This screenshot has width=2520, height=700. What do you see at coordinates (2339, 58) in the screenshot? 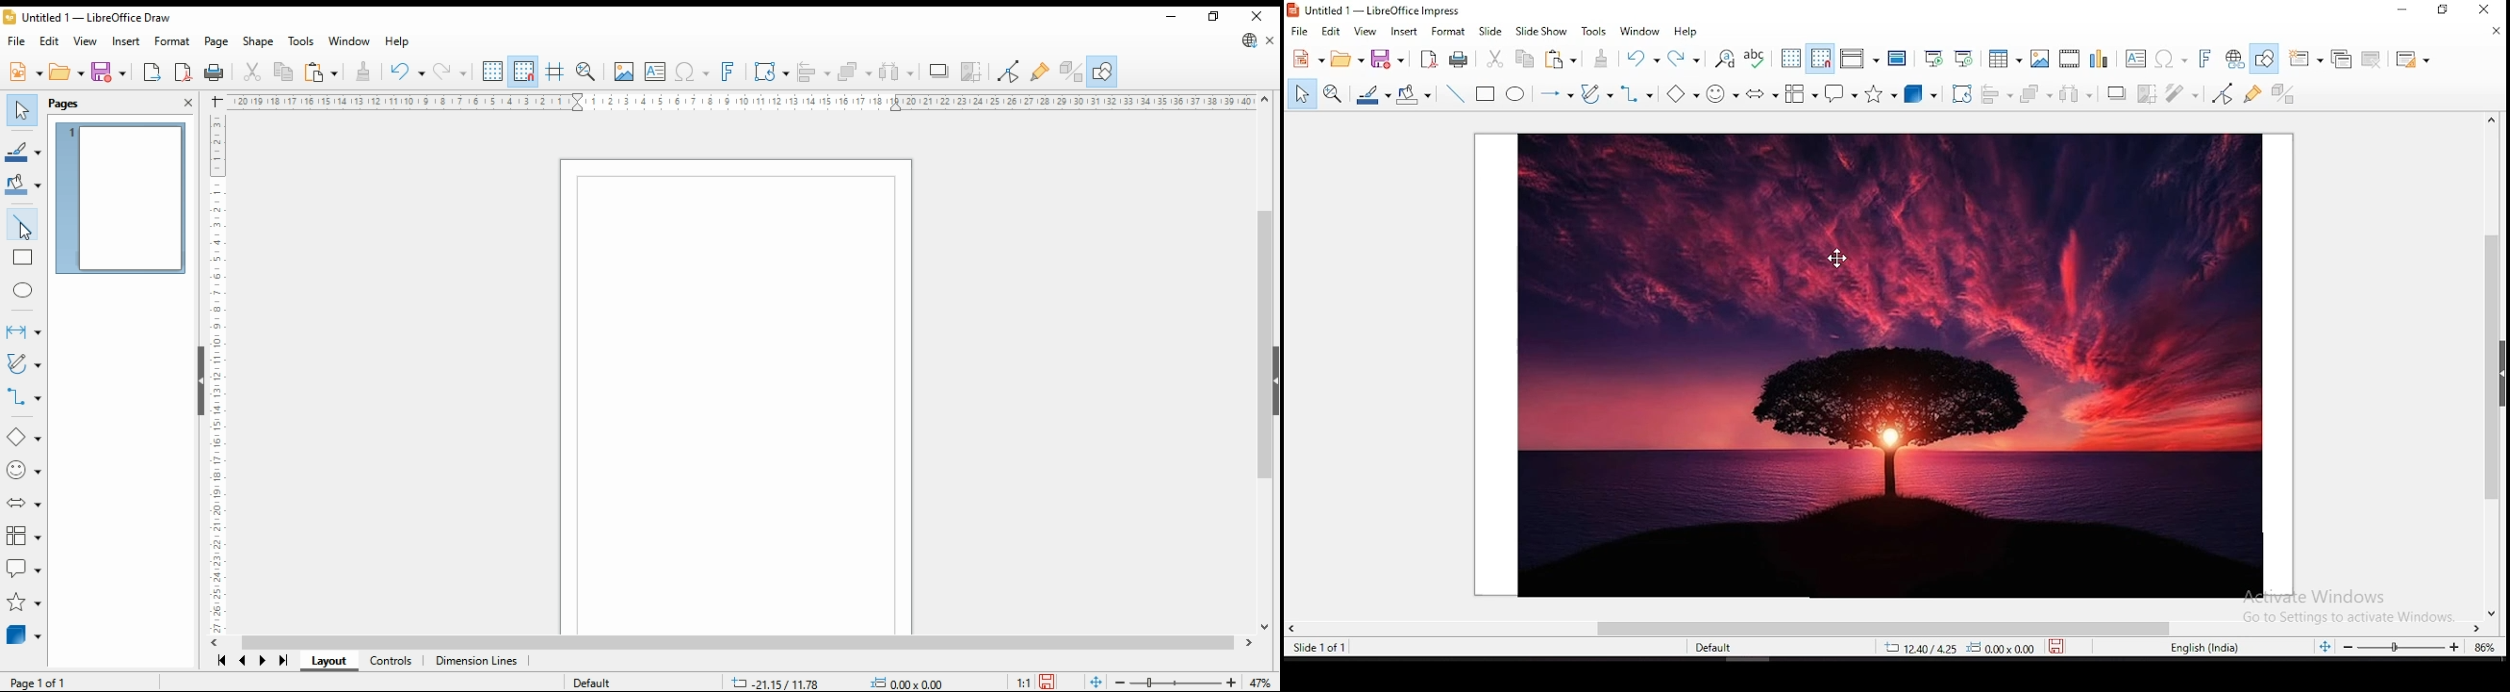
I see `duplicate slide` at bounding box center [2339, 58].